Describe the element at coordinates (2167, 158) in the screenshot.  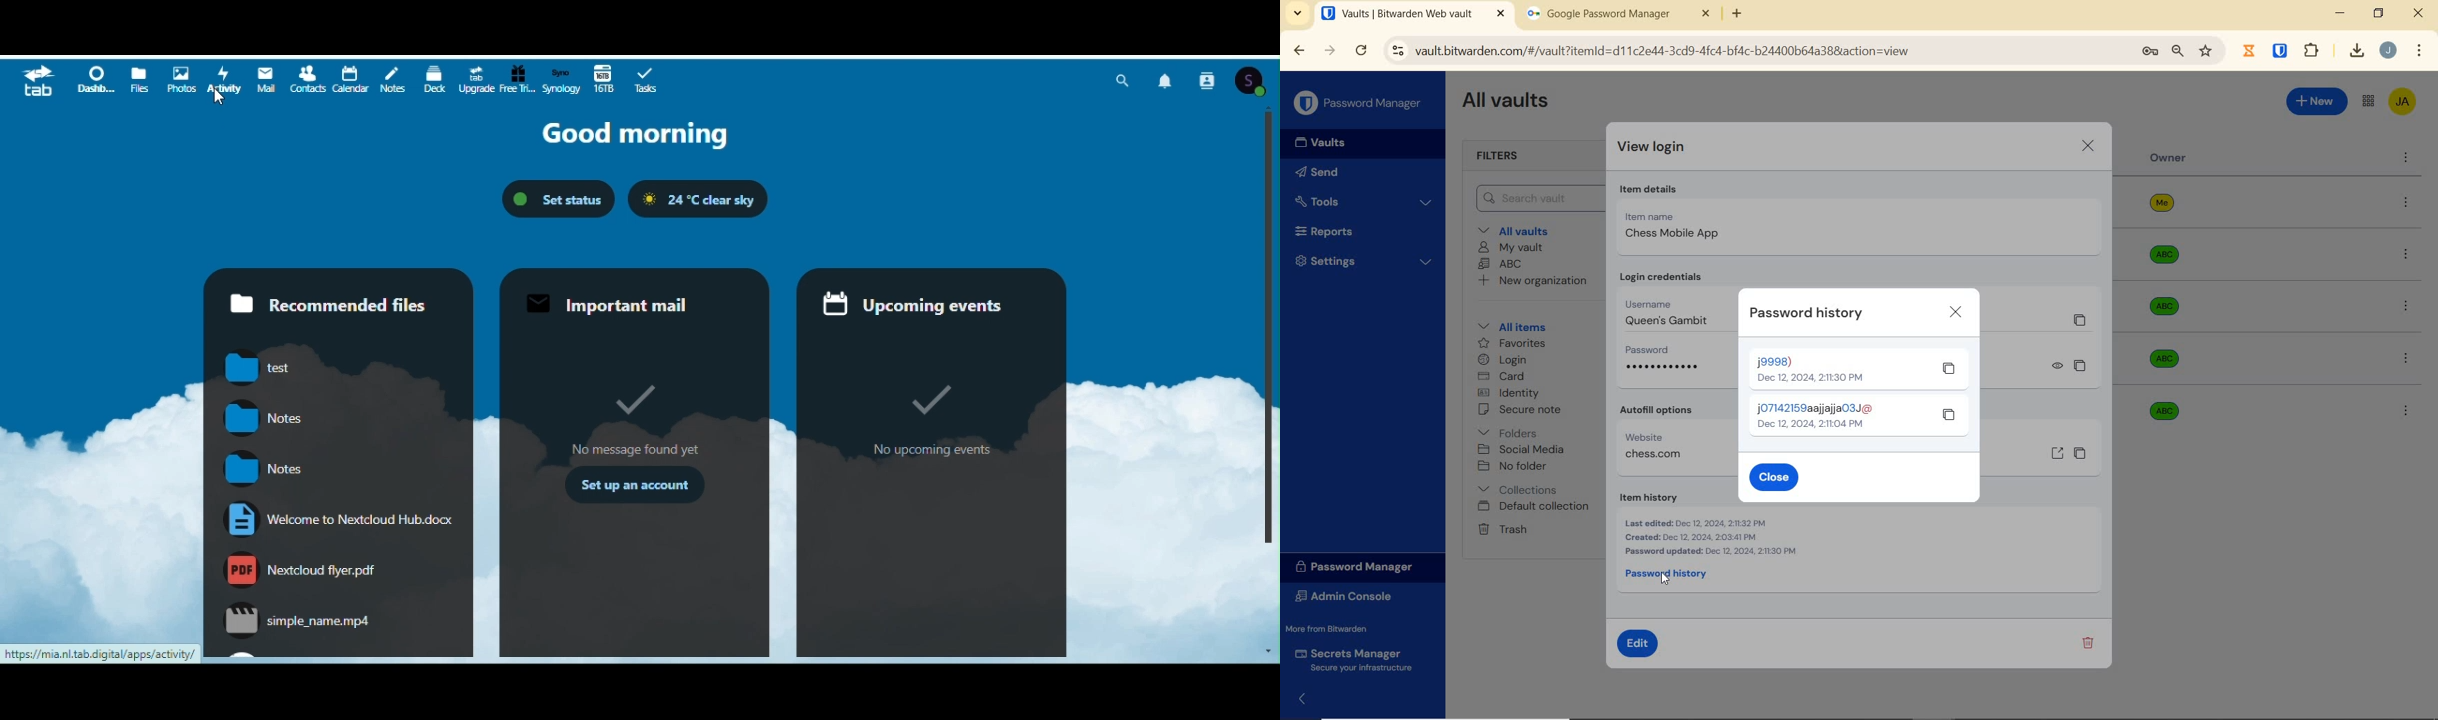
I see `Owner` at that location.